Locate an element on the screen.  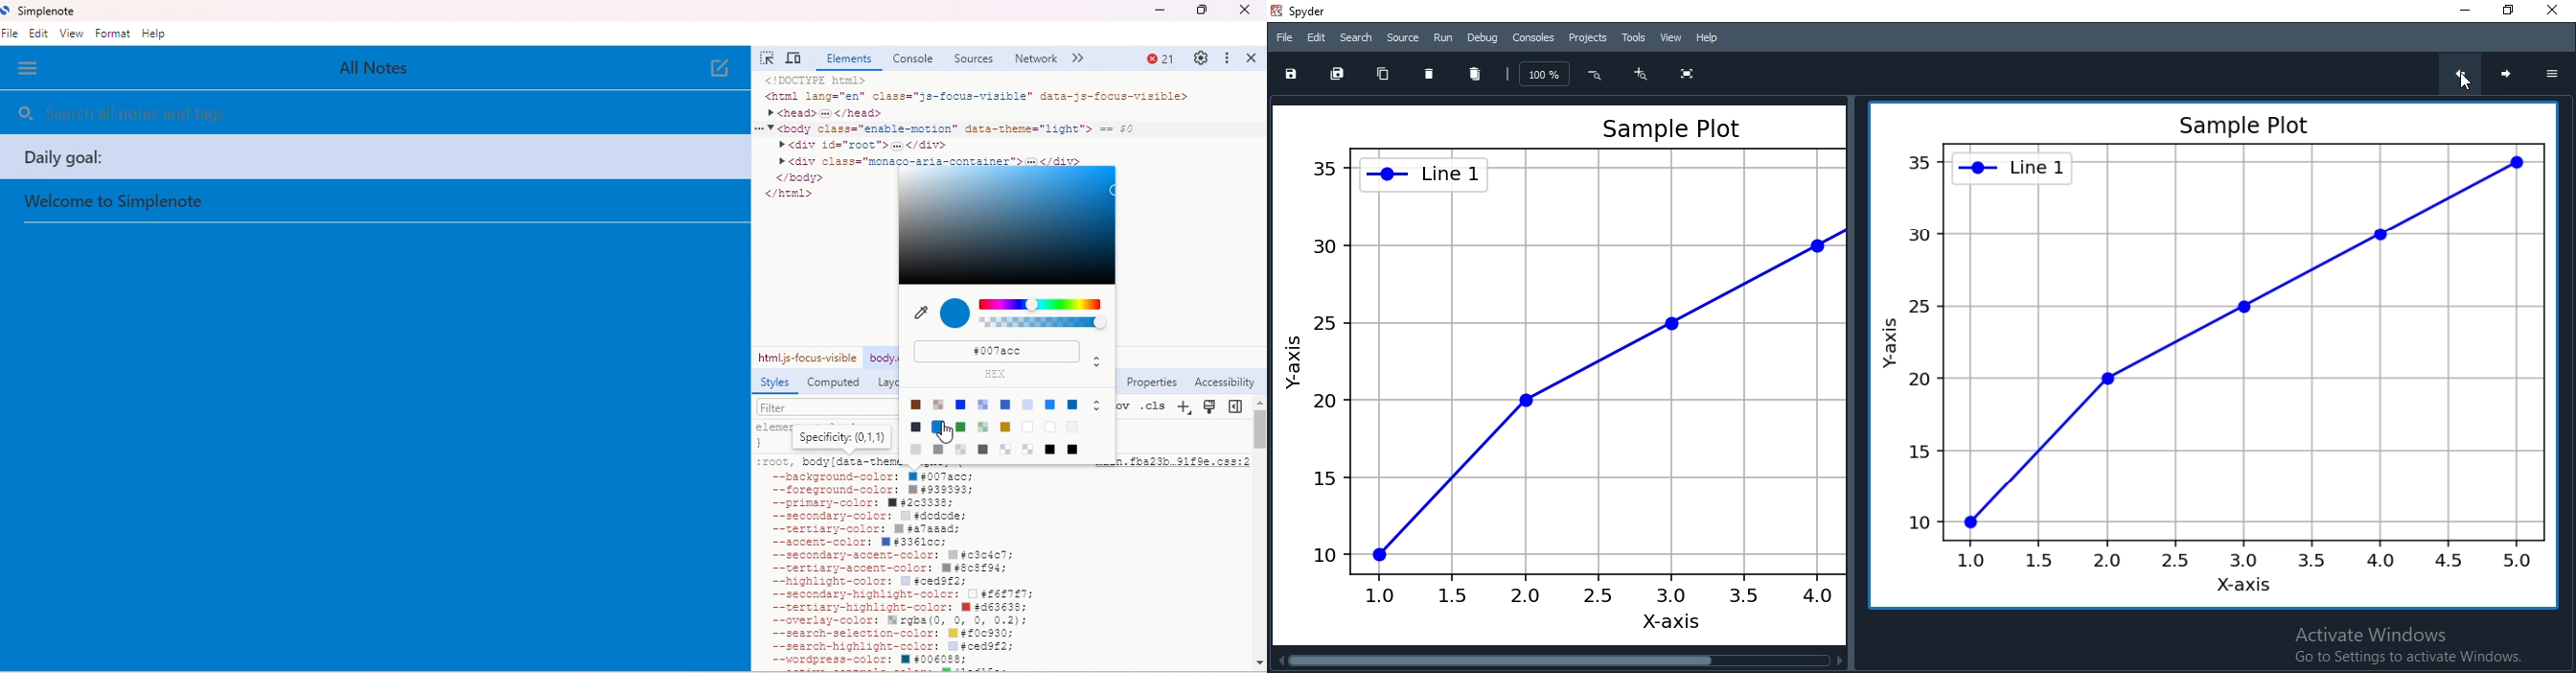
:root, body [data-theme=light]  { is located at coordinates (827, 461).